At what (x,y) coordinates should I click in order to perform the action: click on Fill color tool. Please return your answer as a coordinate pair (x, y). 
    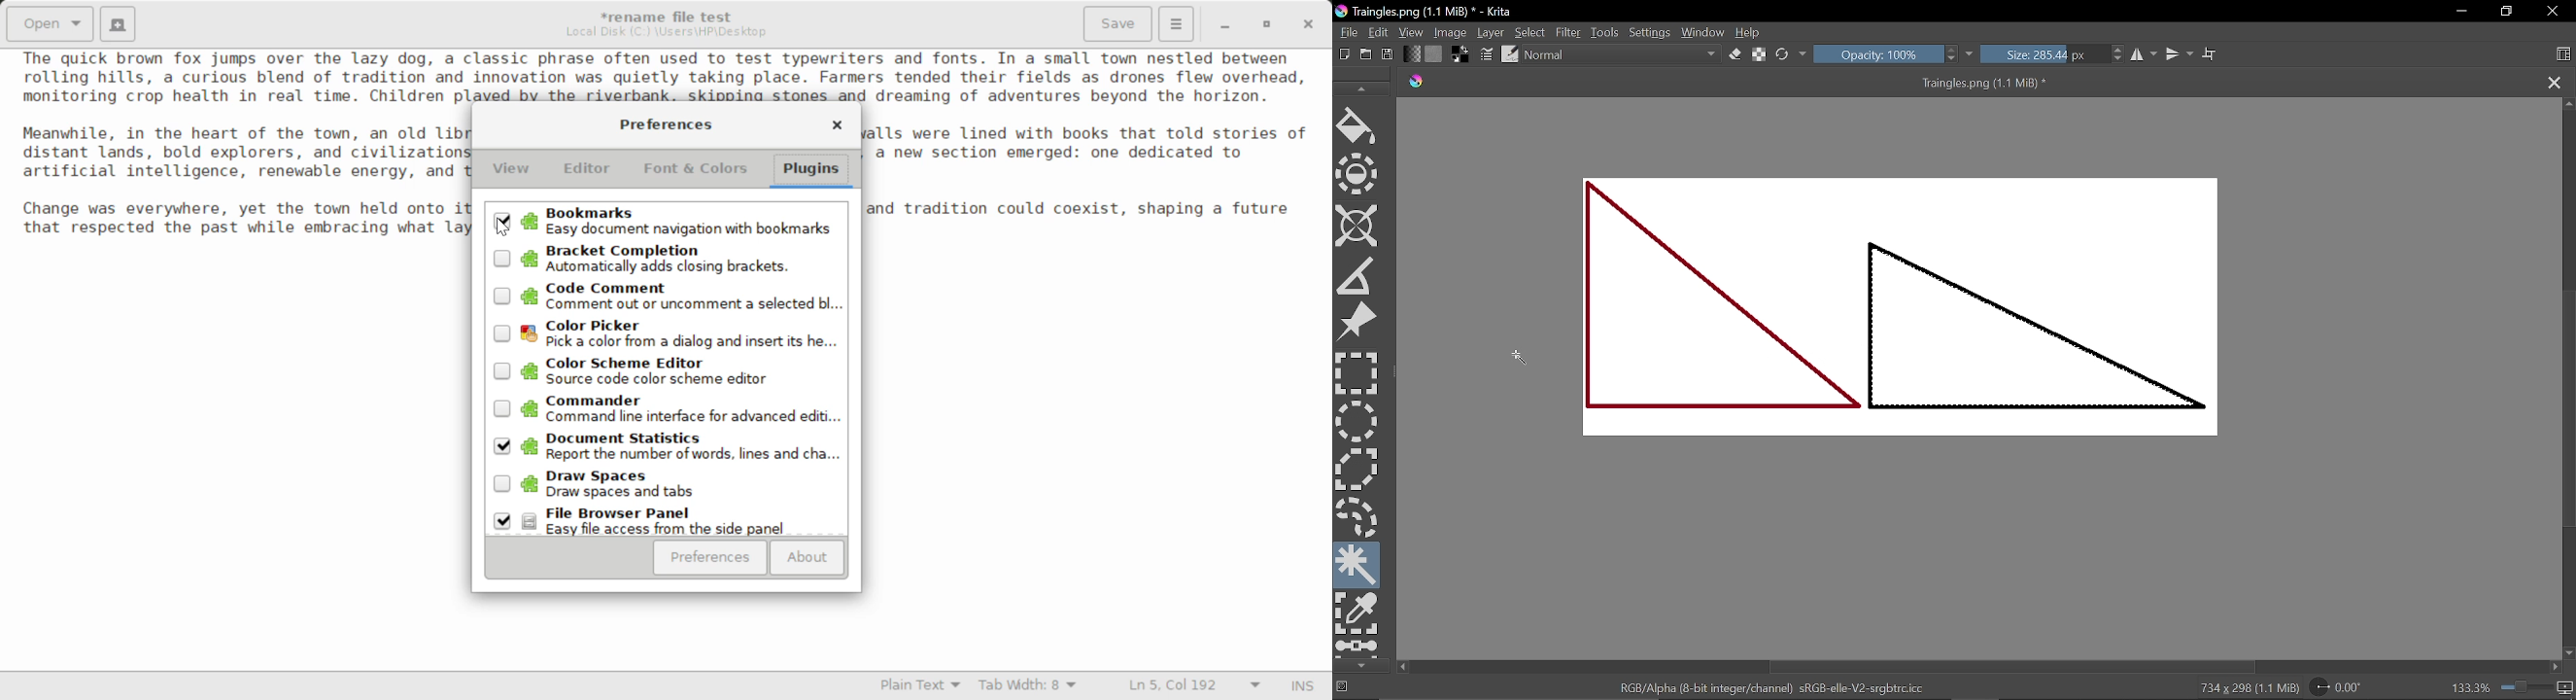
    Looking at the image, I should click on (1357, 128).